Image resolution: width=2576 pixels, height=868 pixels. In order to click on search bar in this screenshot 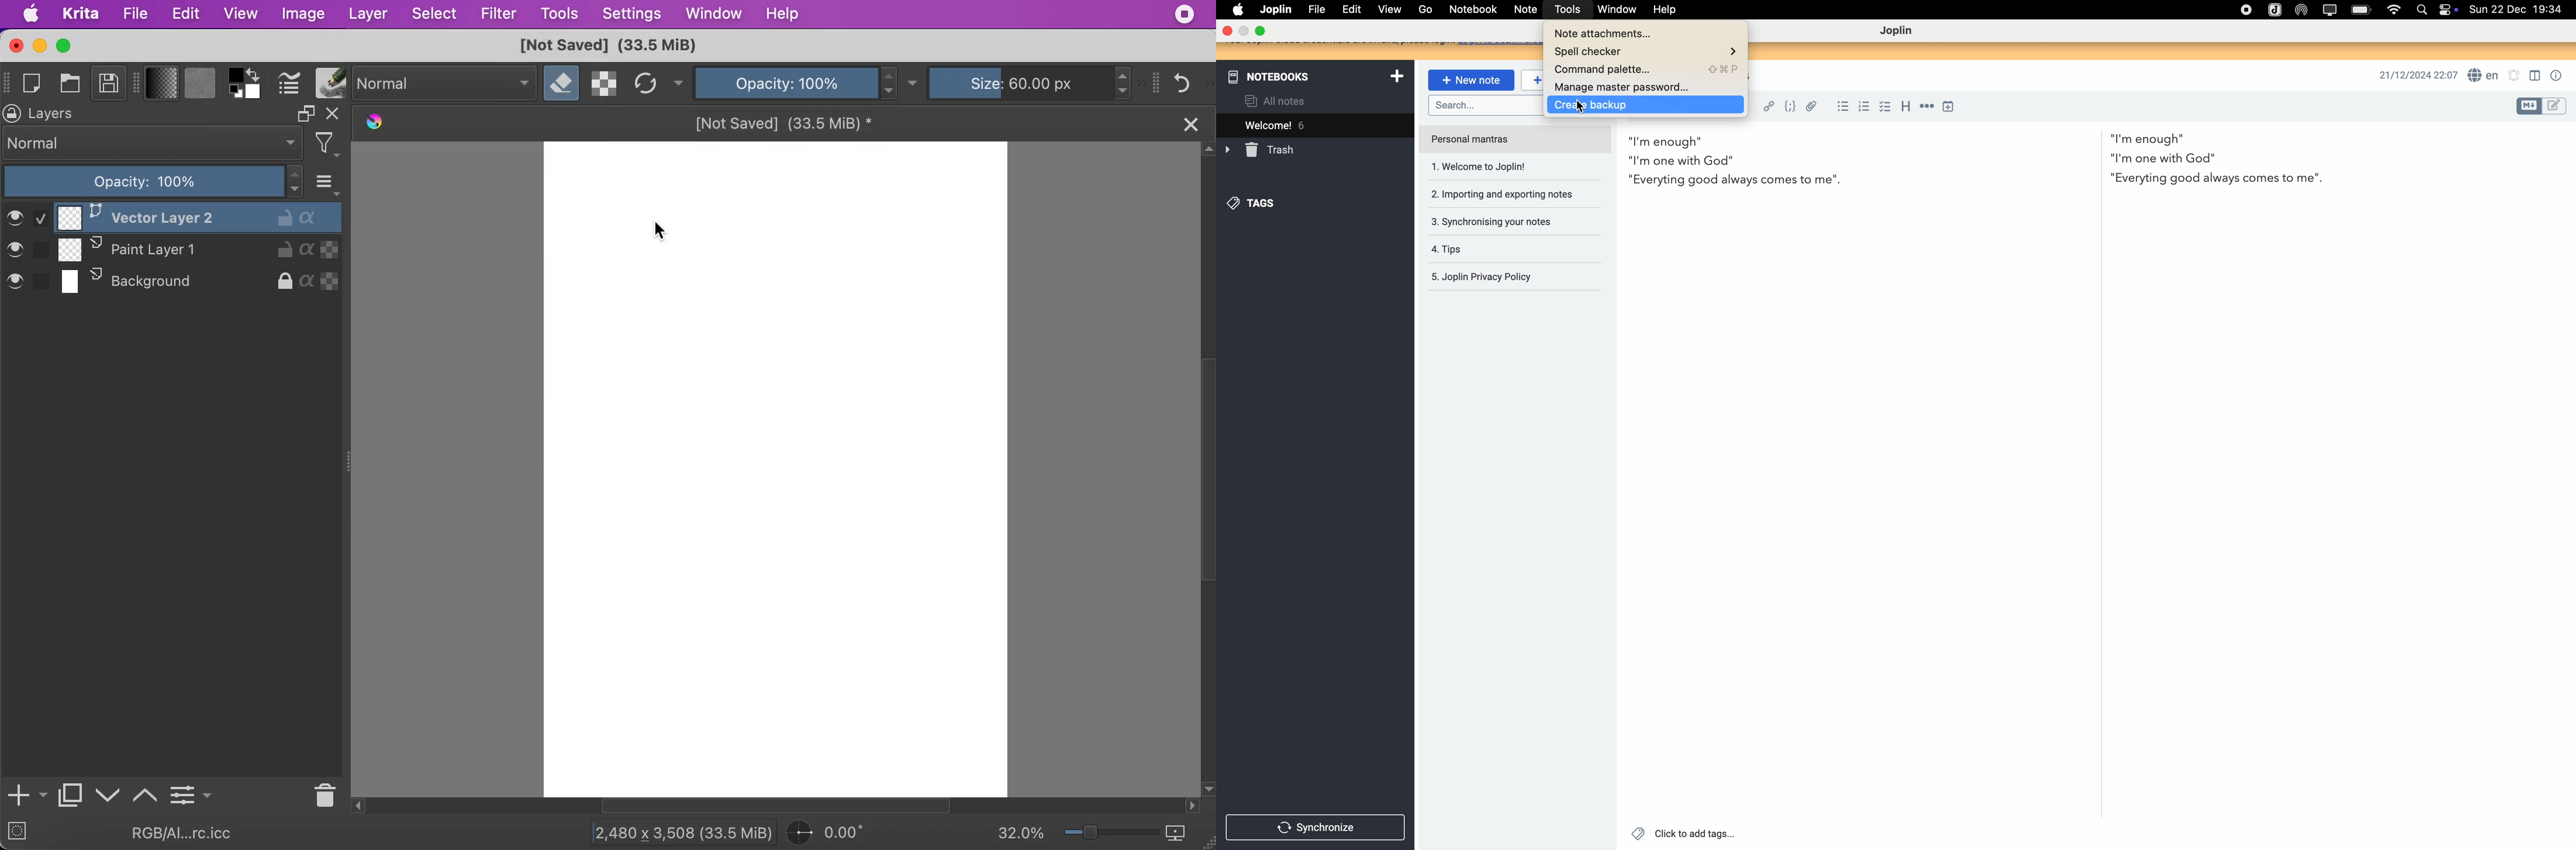, I will do `click(1480, 104)`.